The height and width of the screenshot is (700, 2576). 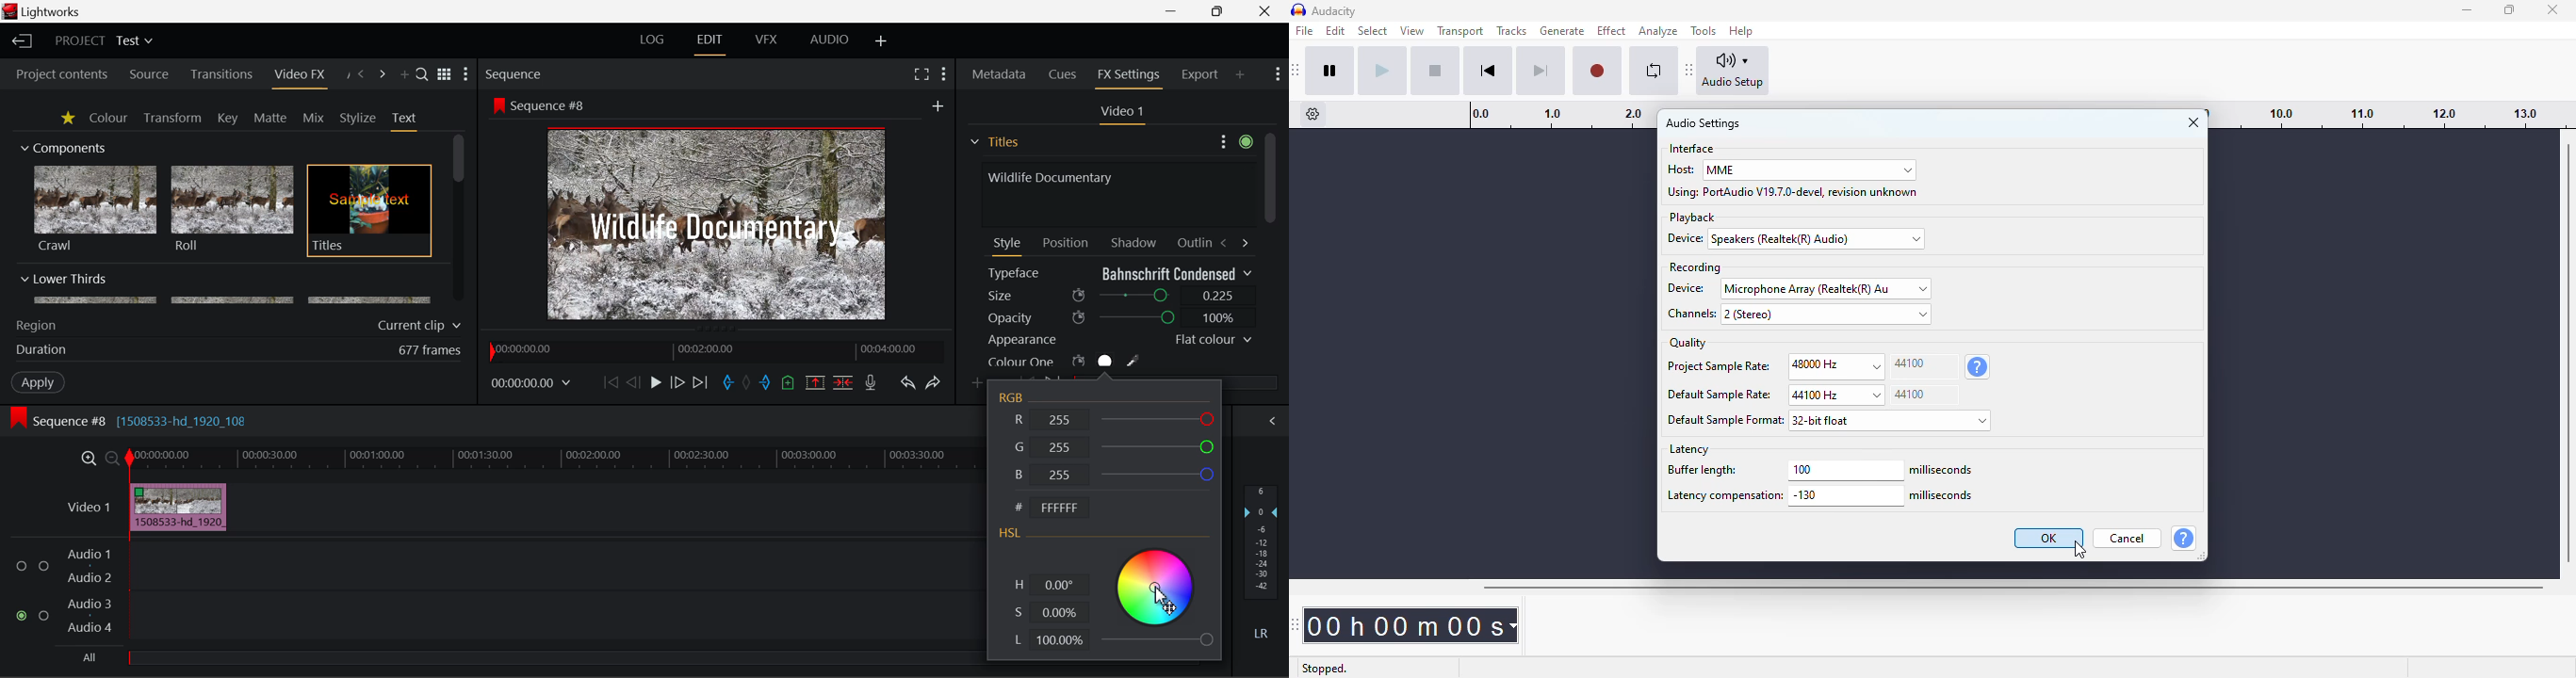 What do you see at coordinates (1835, 396) in the screenshot?
I see `select default sample rate` at bounding box center [1835, 396].